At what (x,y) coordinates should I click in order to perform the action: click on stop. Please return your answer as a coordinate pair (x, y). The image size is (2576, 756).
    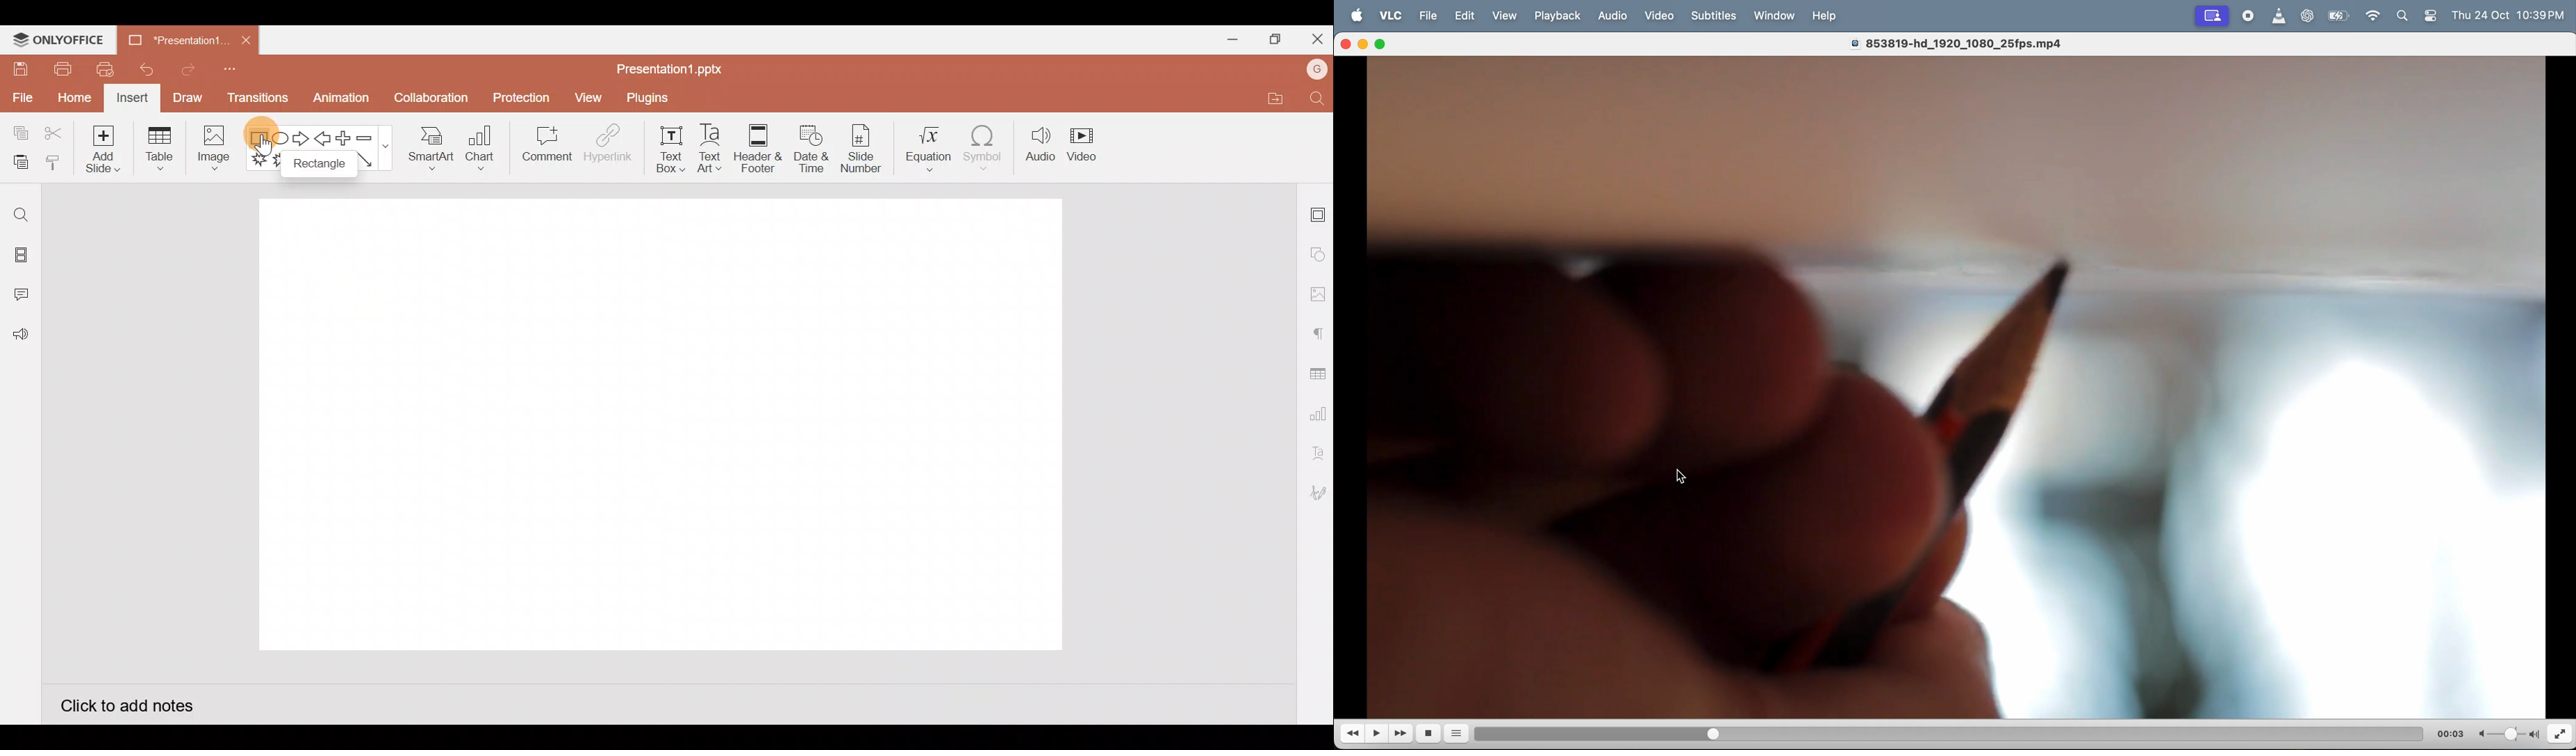
    Looking at the image, I should click on (1431, 734).